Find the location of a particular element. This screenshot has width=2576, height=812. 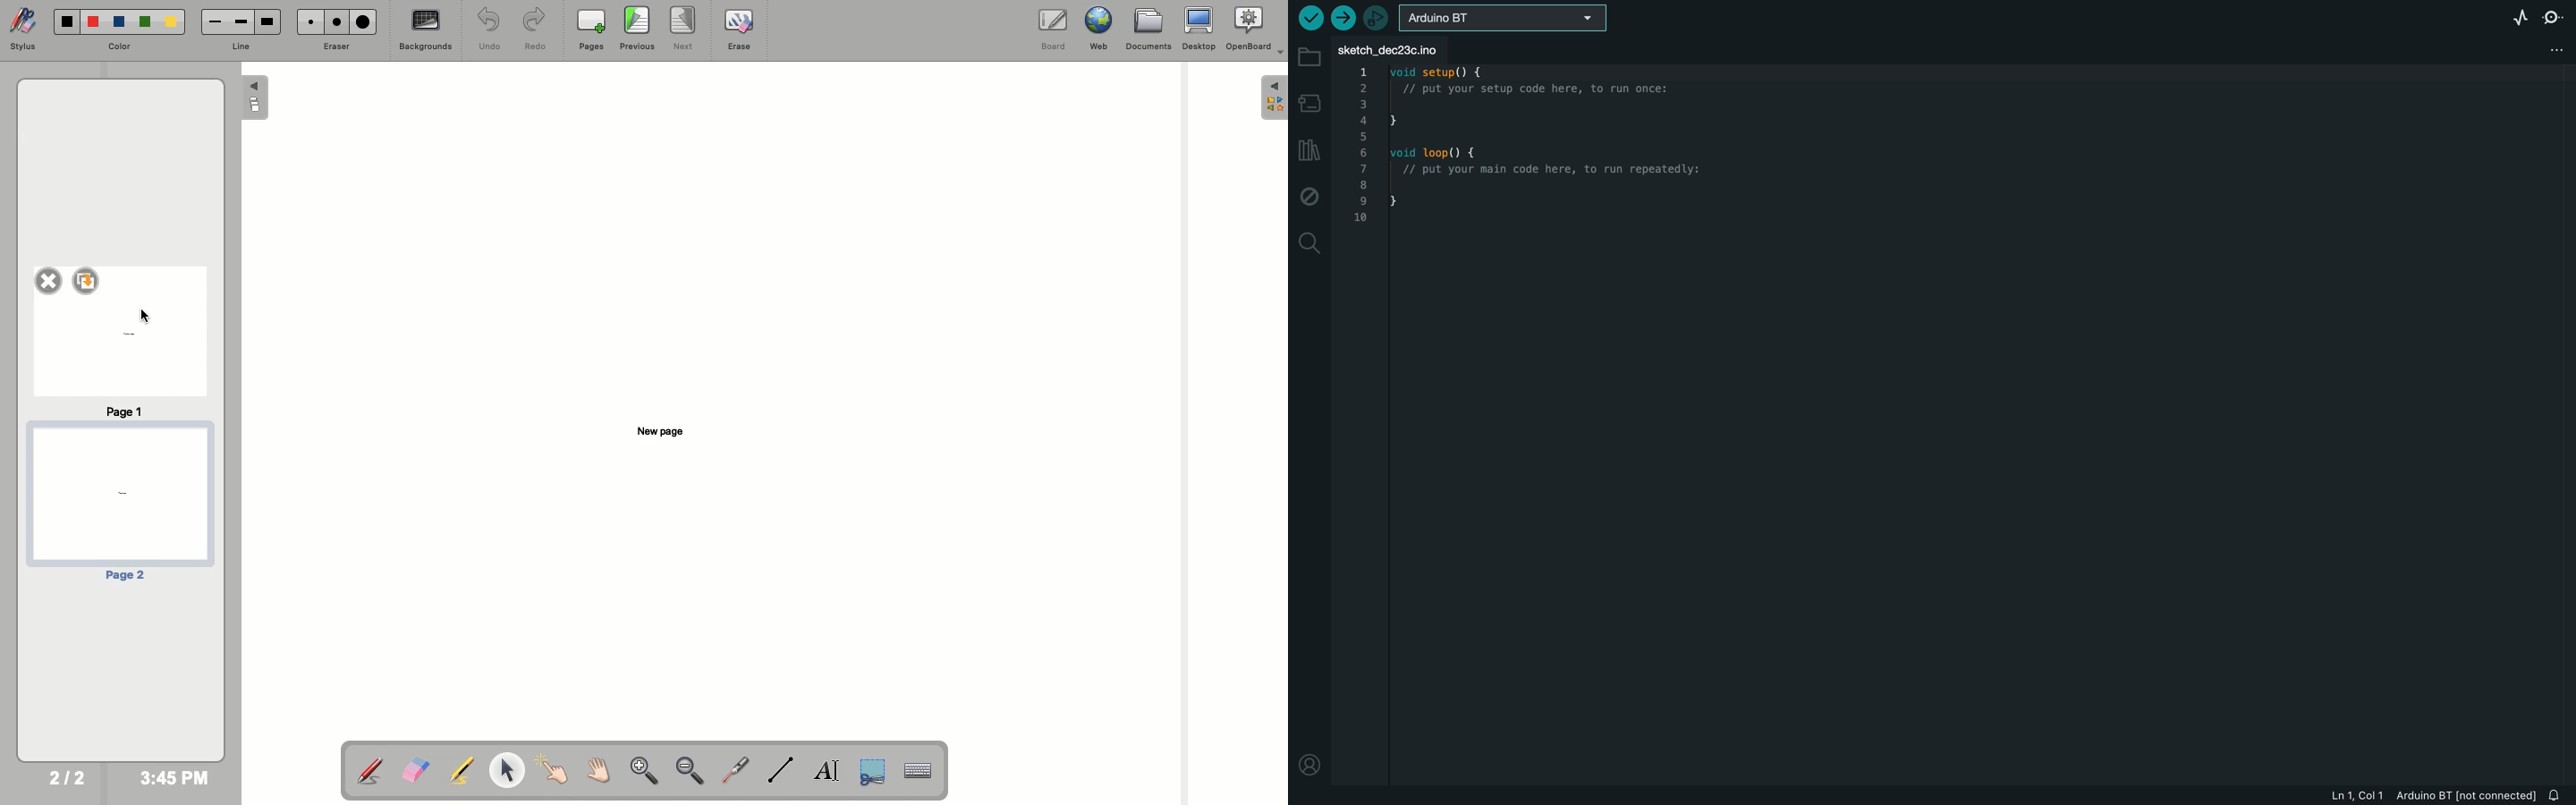

Capturing a part of the screen is located at coordinates (875, 770).